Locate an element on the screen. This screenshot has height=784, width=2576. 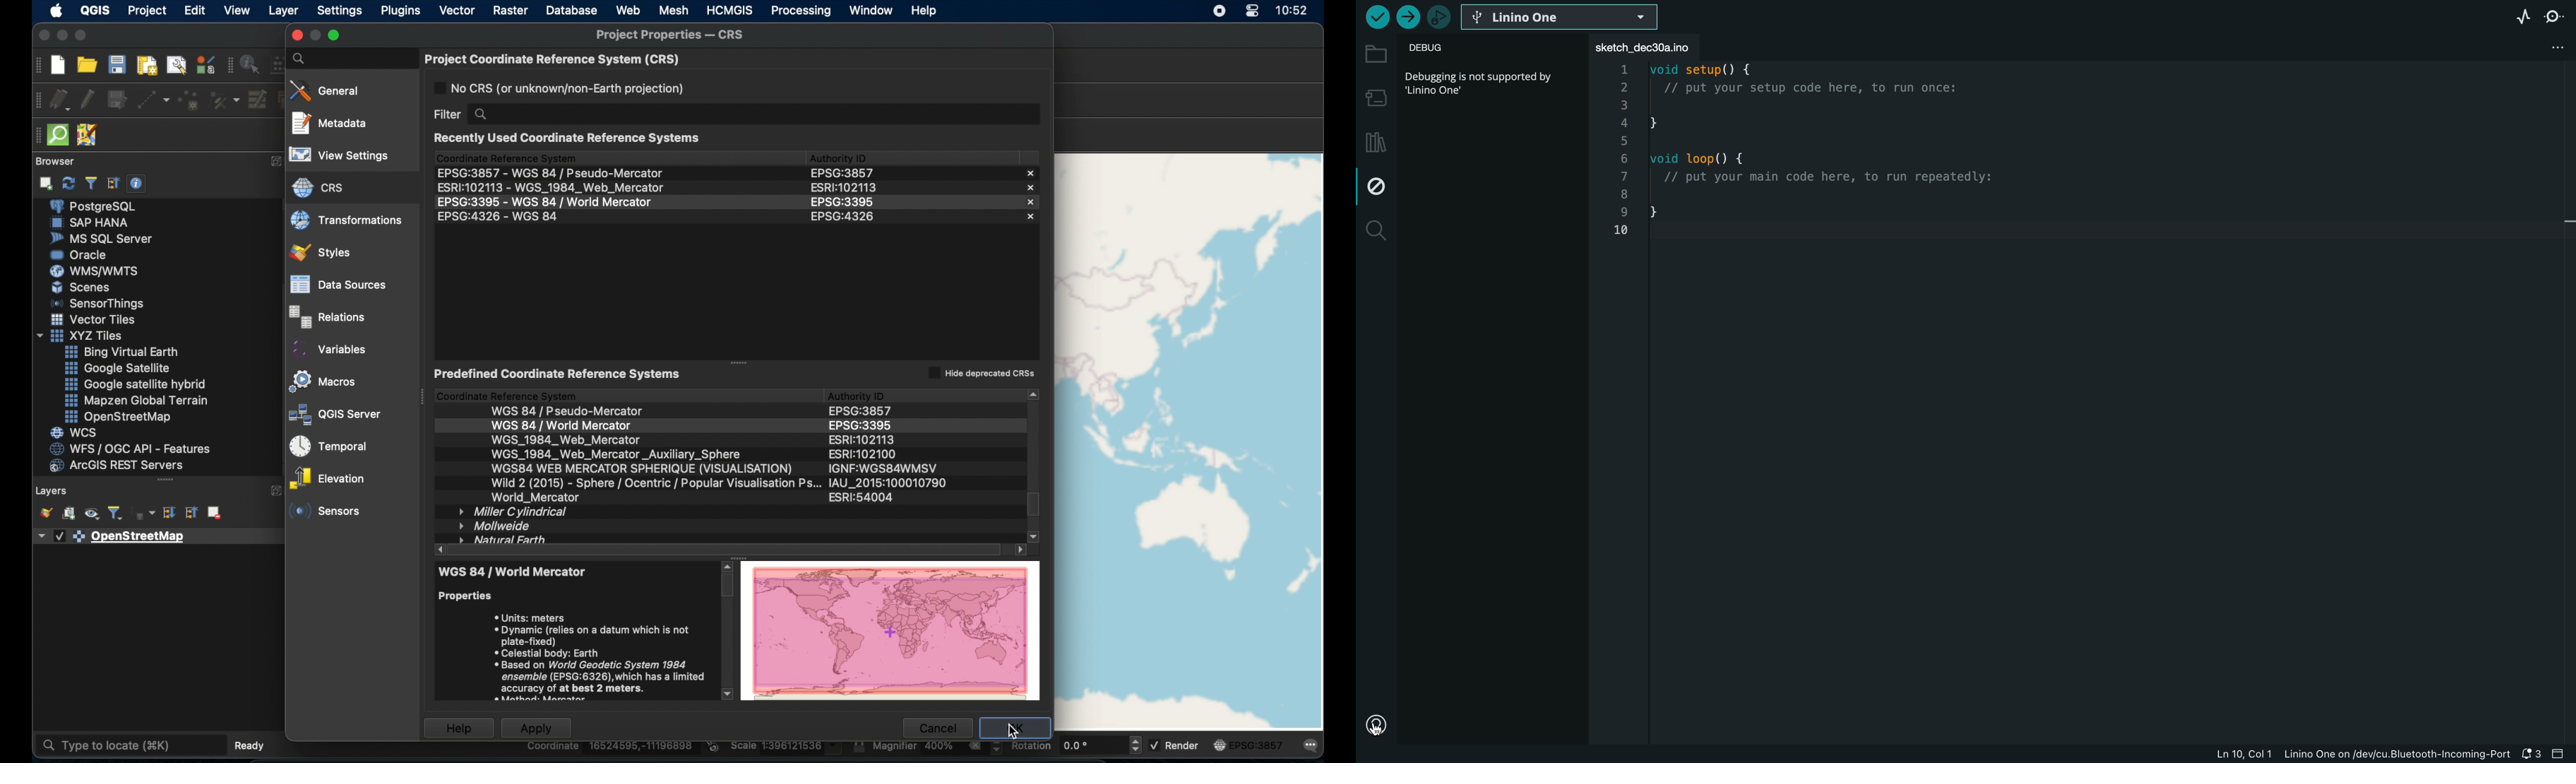
filter legend is located at coordinates (117, 511).